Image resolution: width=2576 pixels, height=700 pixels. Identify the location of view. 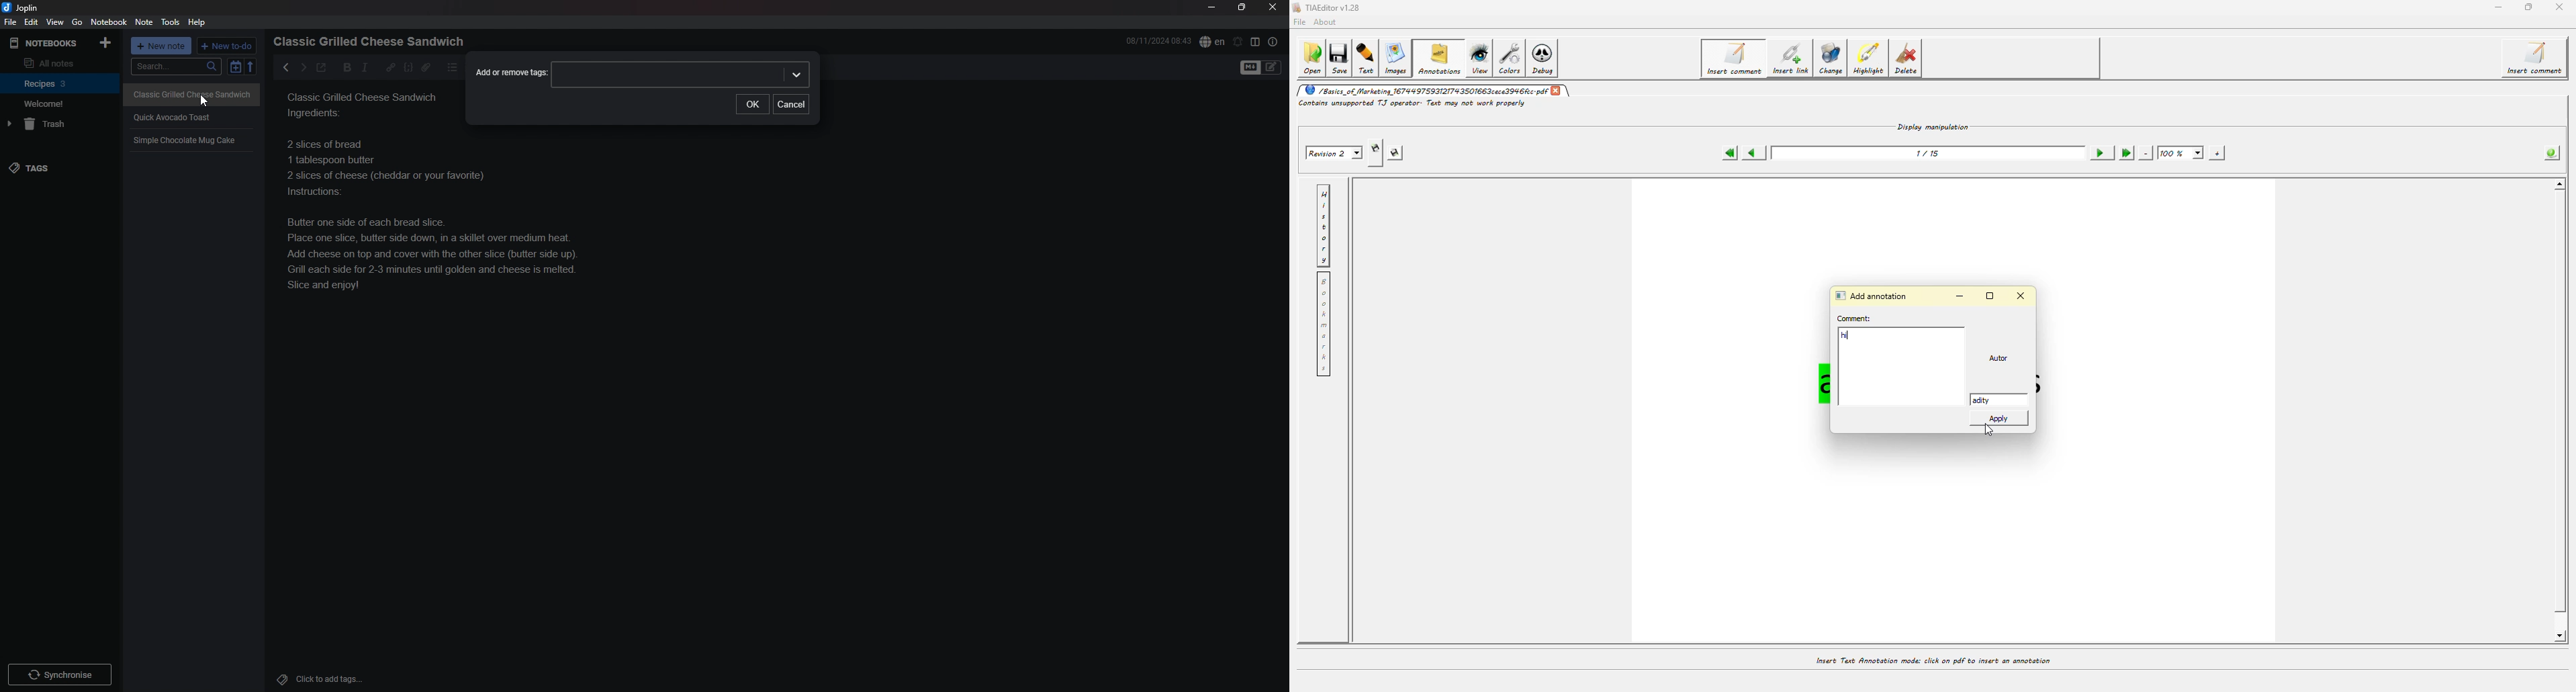
(54, 22).